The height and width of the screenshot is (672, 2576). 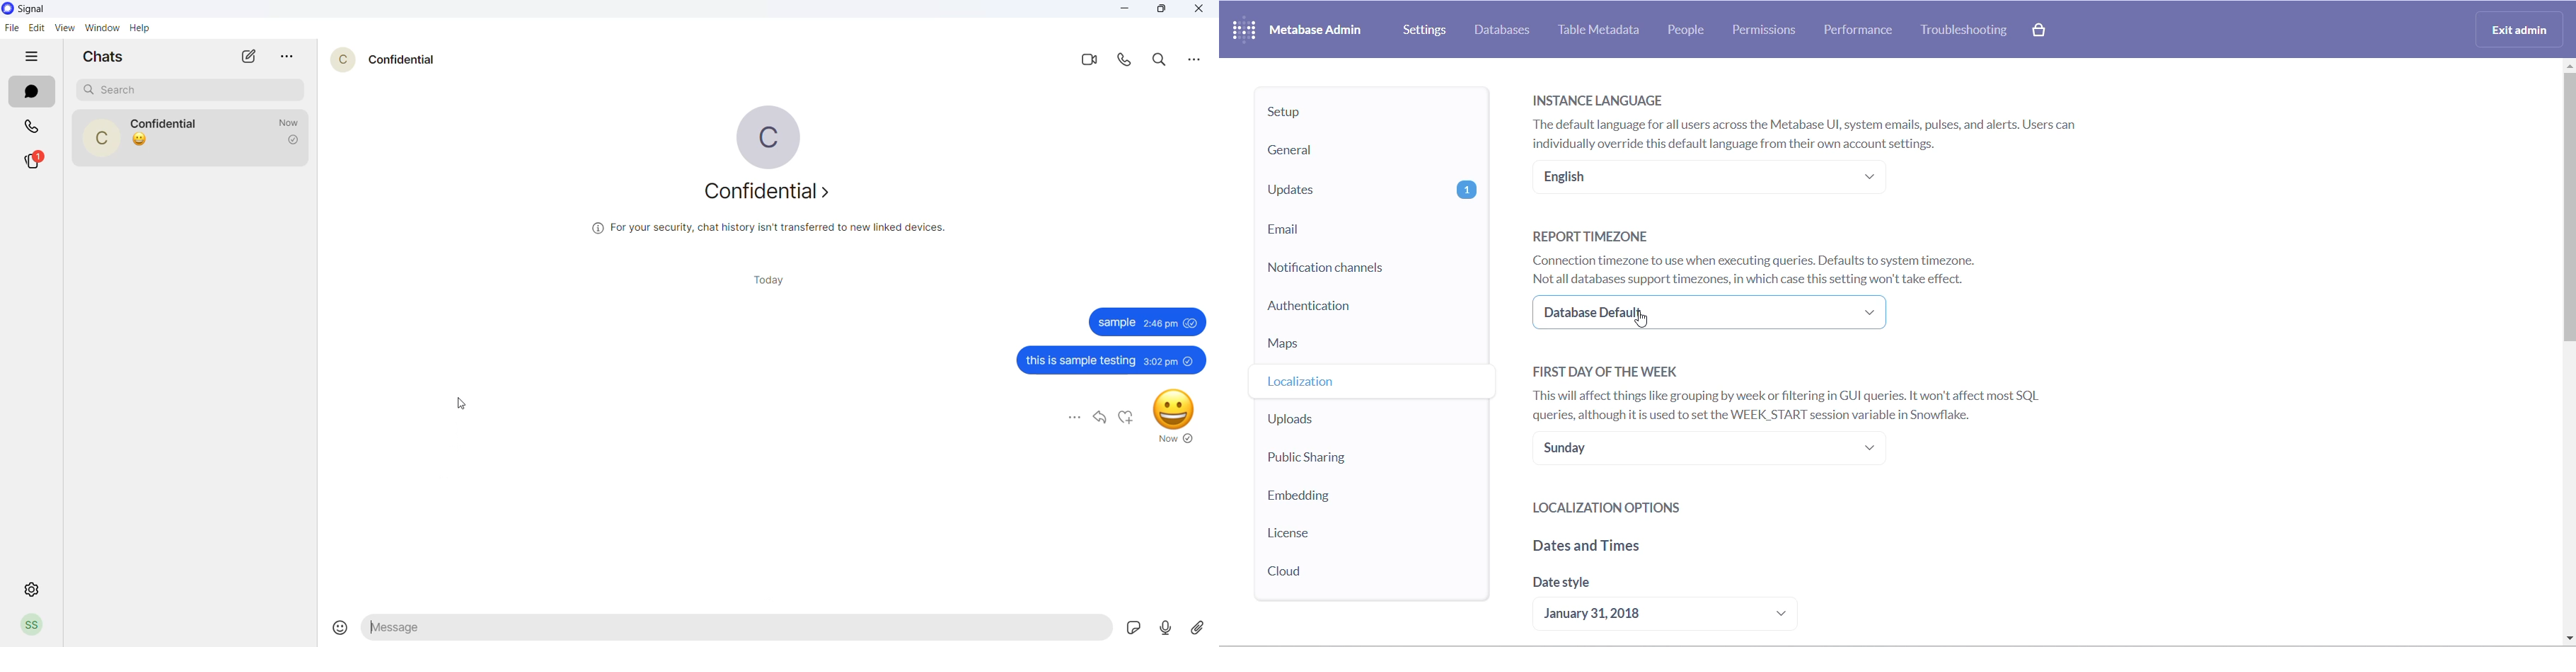 I want to click on security related text, so click(x=768, y=229).